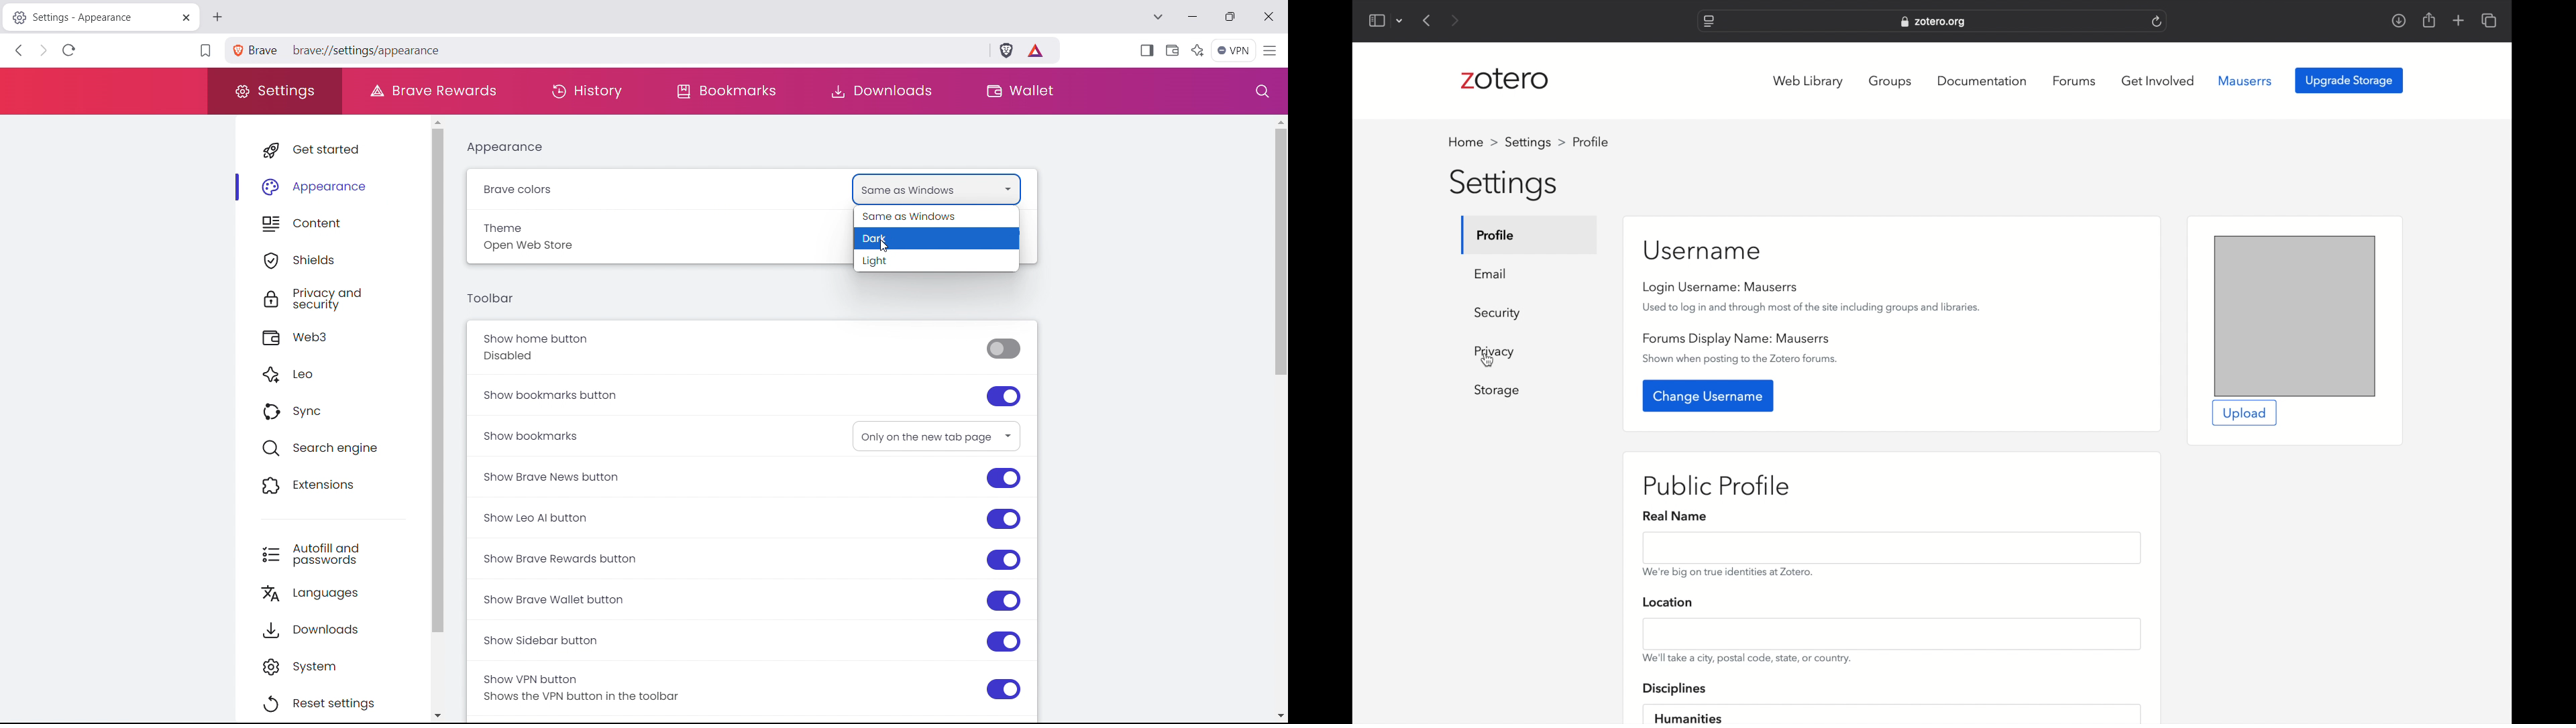 The width and height of the screenshot is (2576, 728). I want to click on humanities, so click(1688, 717).